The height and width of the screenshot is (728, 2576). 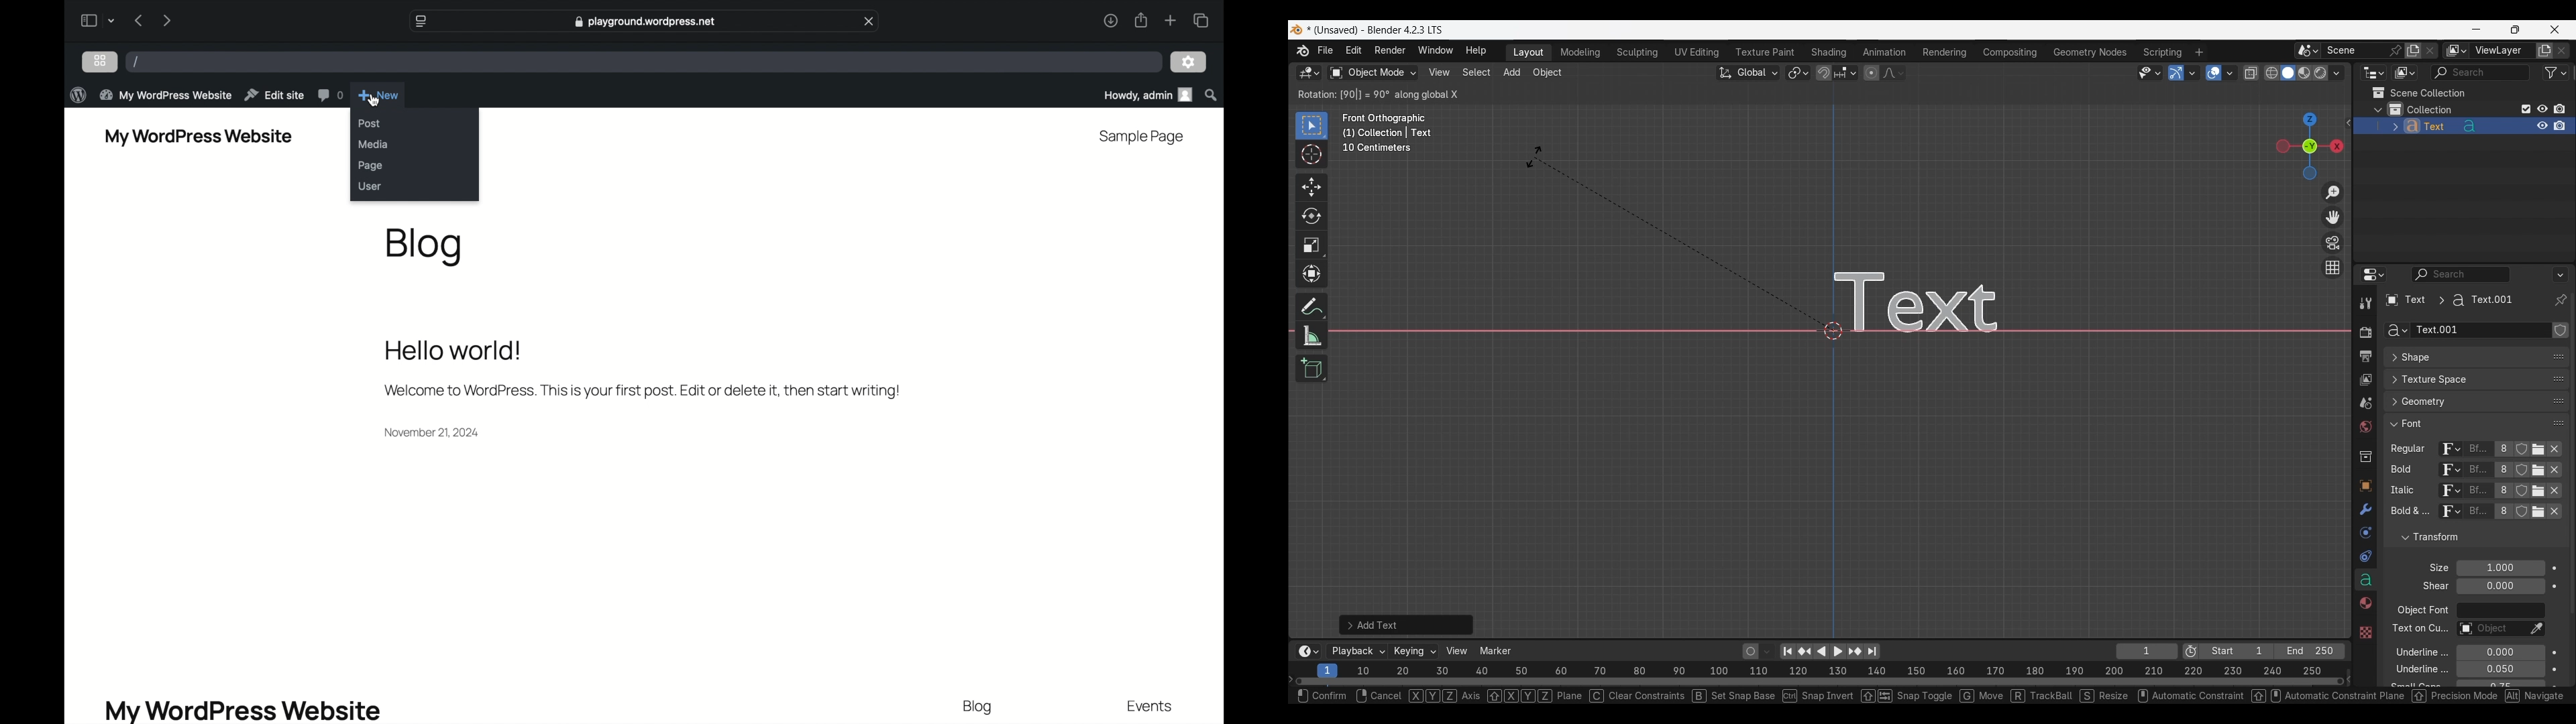 What do you see at coordinates (2459, 699) in the screenshot?
I see `precision mode` at bounding box center [2459, 699].